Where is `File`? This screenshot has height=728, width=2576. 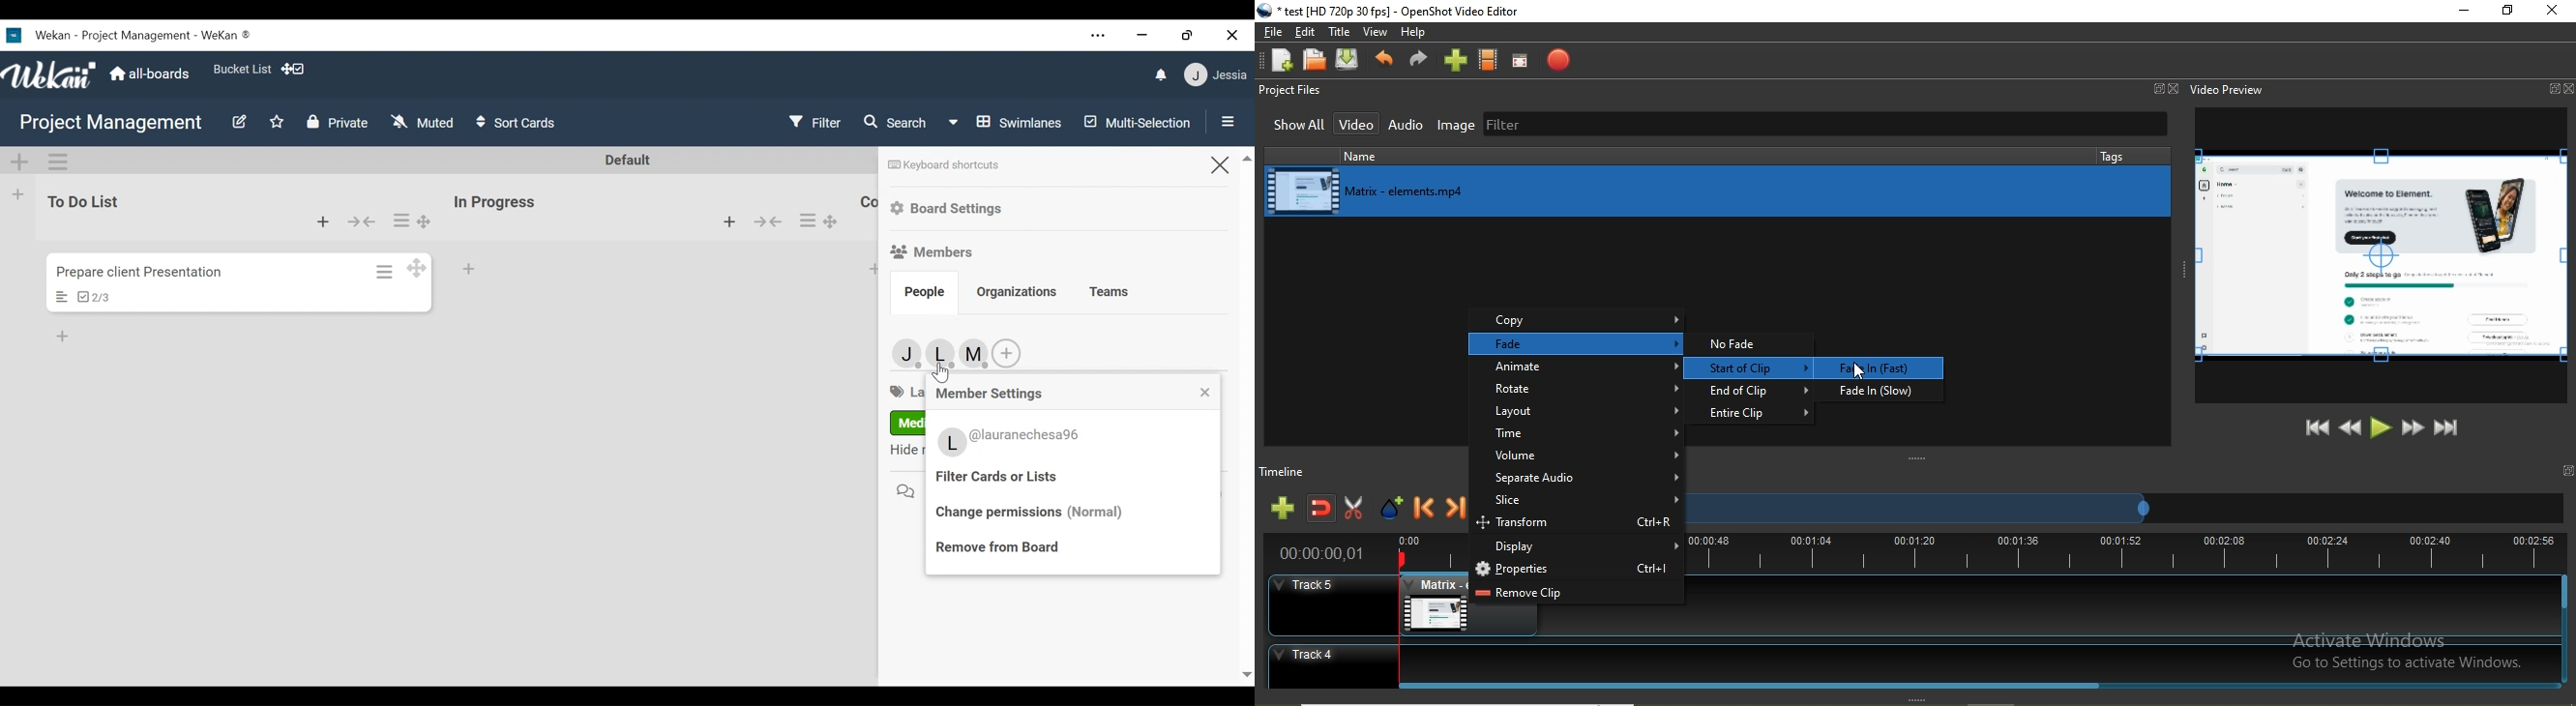
File is located at coordinates (1271, 33).